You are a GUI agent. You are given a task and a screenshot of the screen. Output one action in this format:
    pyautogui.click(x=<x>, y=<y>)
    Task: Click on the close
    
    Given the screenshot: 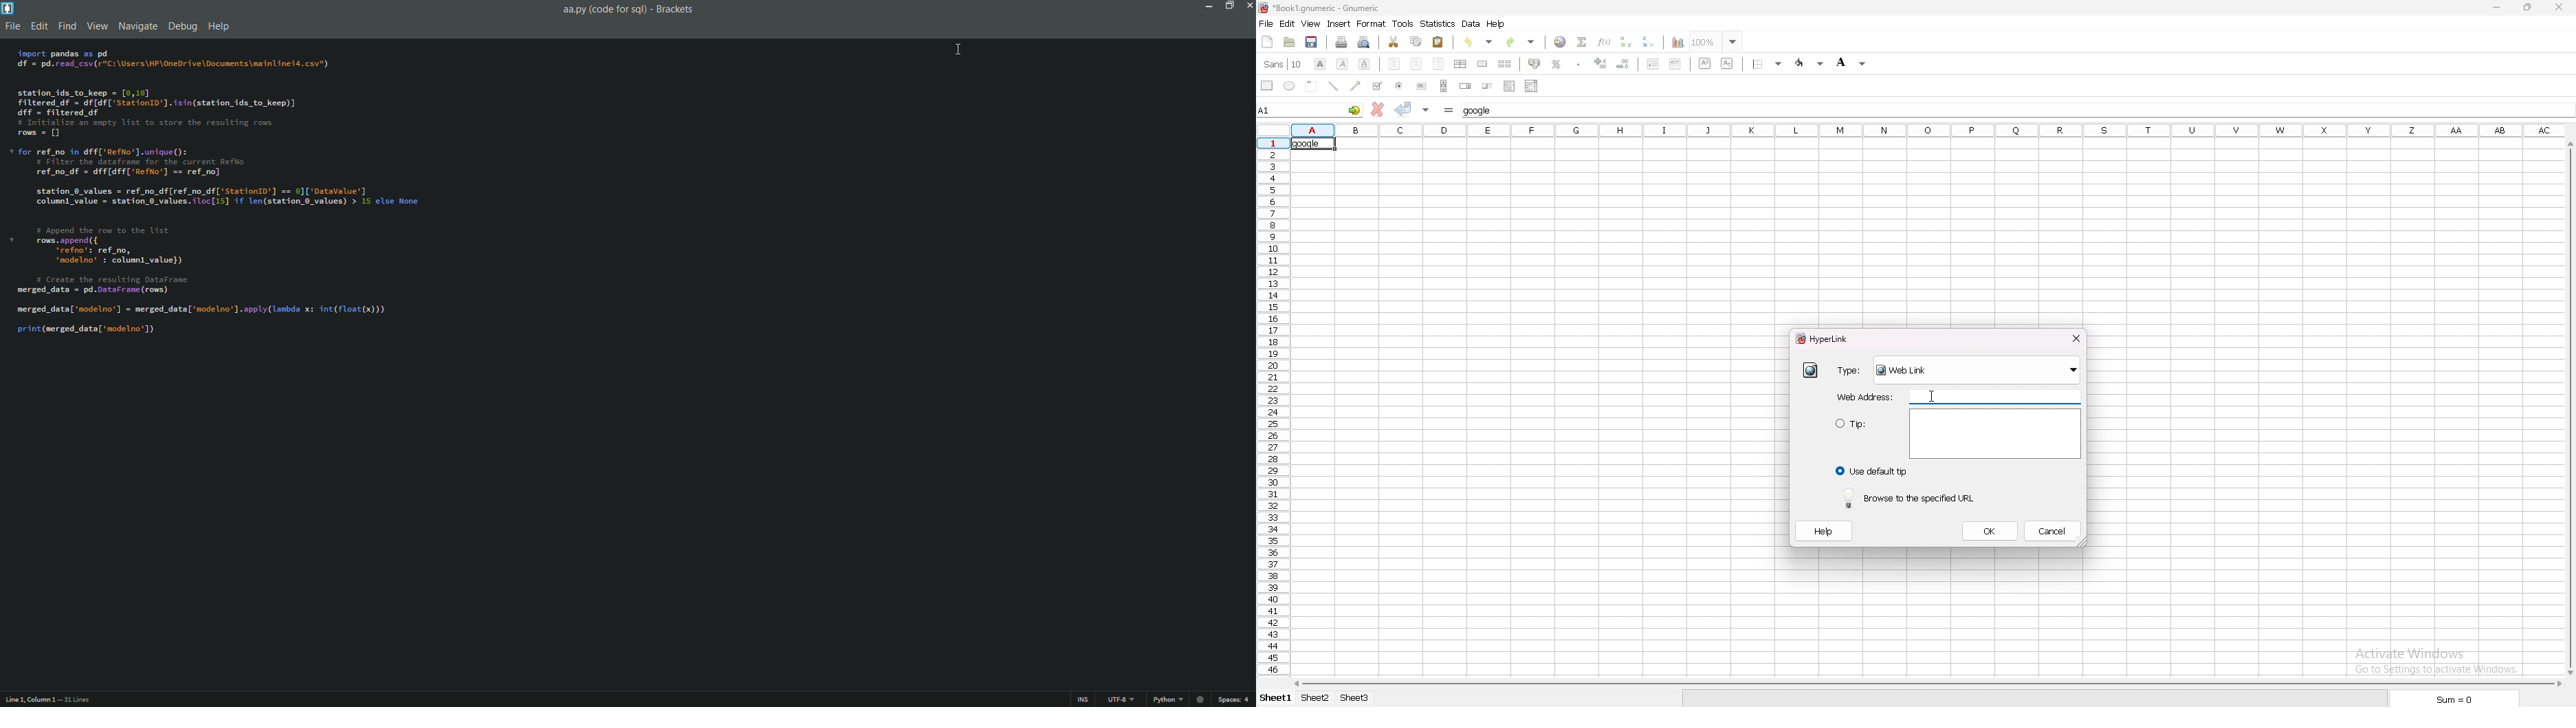 What is the action you would take?
    pyautogui.click(x=2075, y=337)
    